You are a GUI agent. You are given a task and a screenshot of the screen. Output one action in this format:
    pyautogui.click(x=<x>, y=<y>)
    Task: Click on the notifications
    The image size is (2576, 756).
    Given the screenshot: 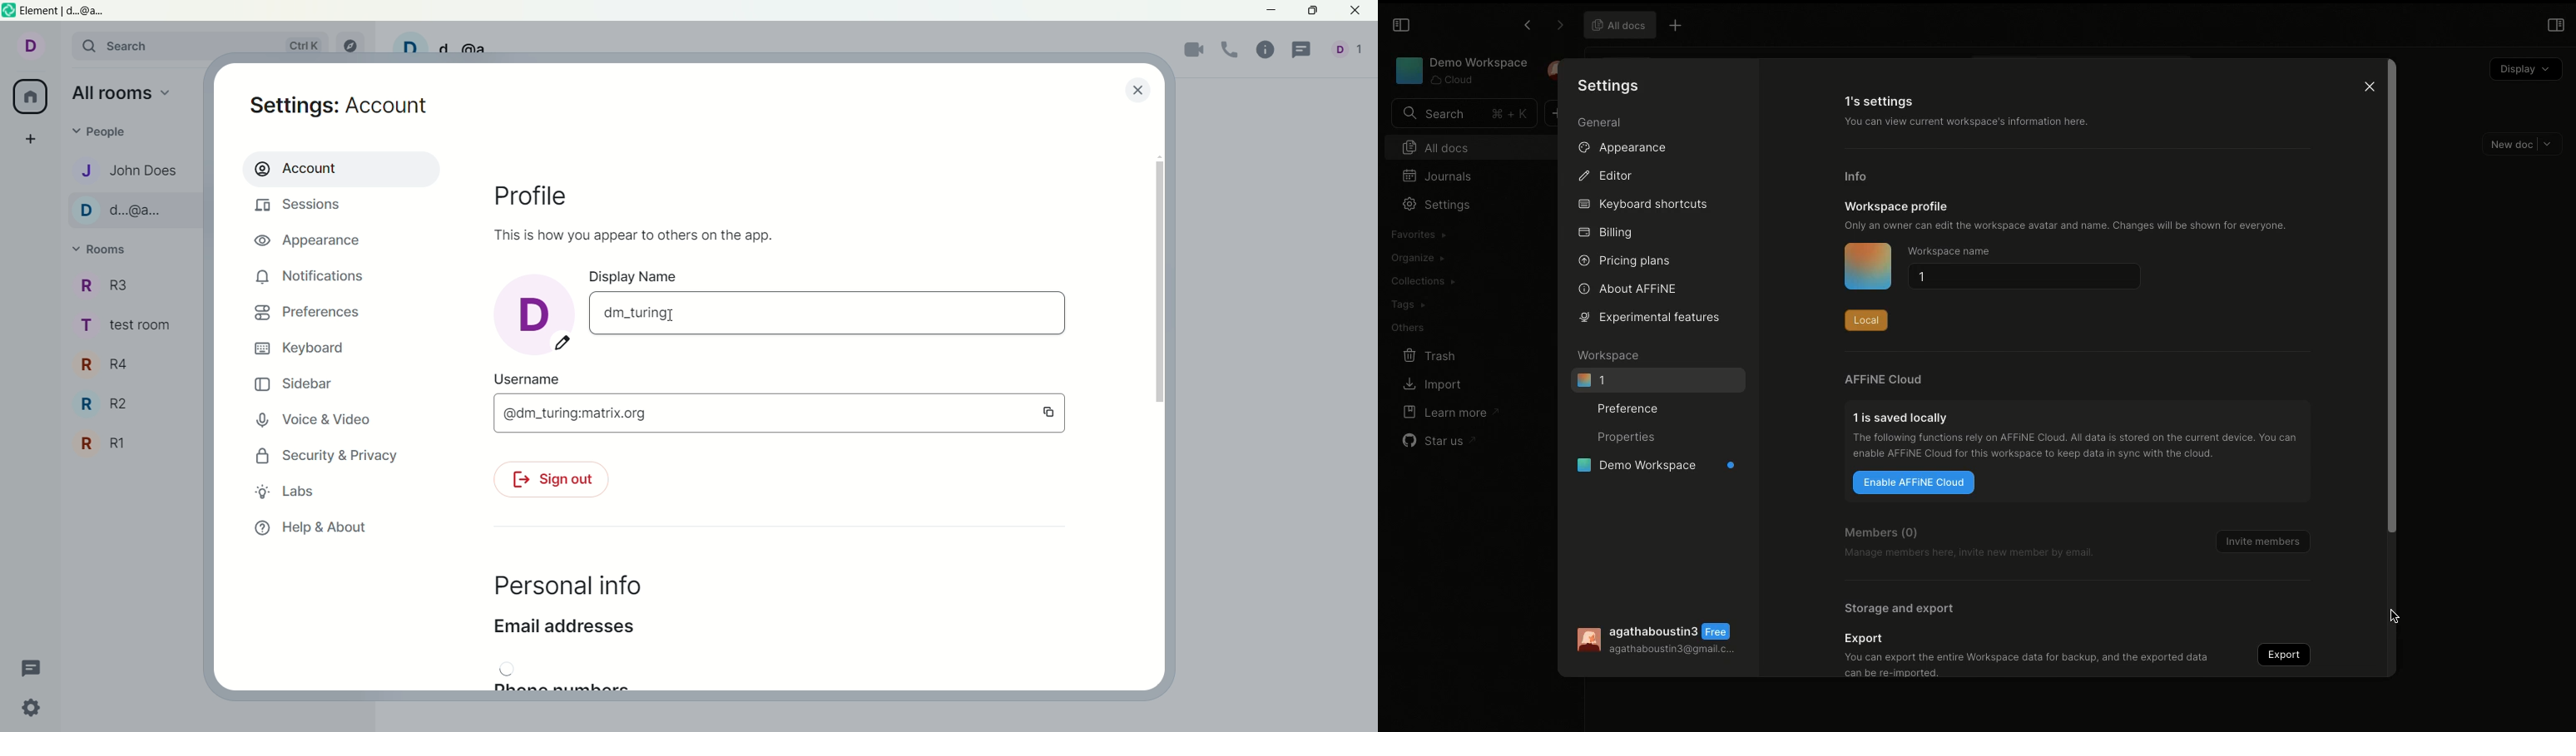 What is the action you would take?
    pyautogui.click(x=311, y=276)
    